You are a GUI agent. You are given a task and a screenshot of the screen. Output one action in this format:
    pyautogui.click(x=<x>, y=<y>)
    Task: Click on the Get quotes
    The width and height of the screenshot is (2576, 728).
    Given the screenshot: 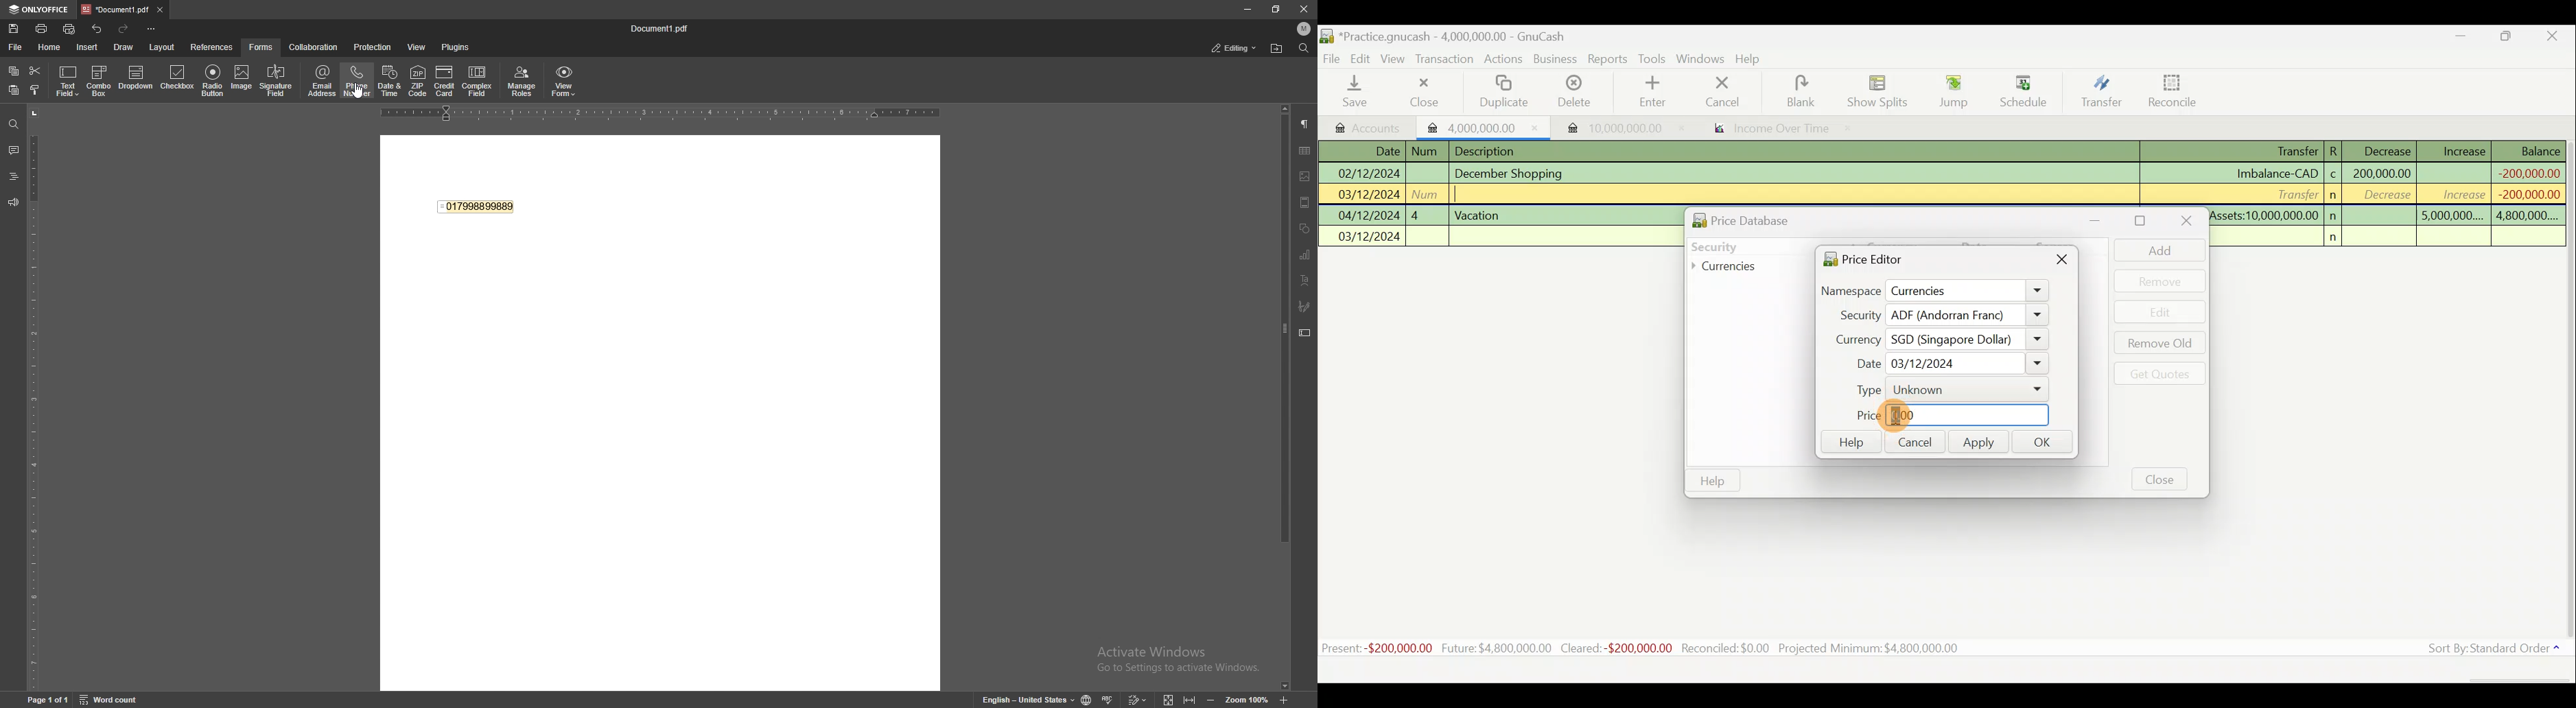 What is the action you would take?
    pyautogui.click(x=2157, y=373)
    